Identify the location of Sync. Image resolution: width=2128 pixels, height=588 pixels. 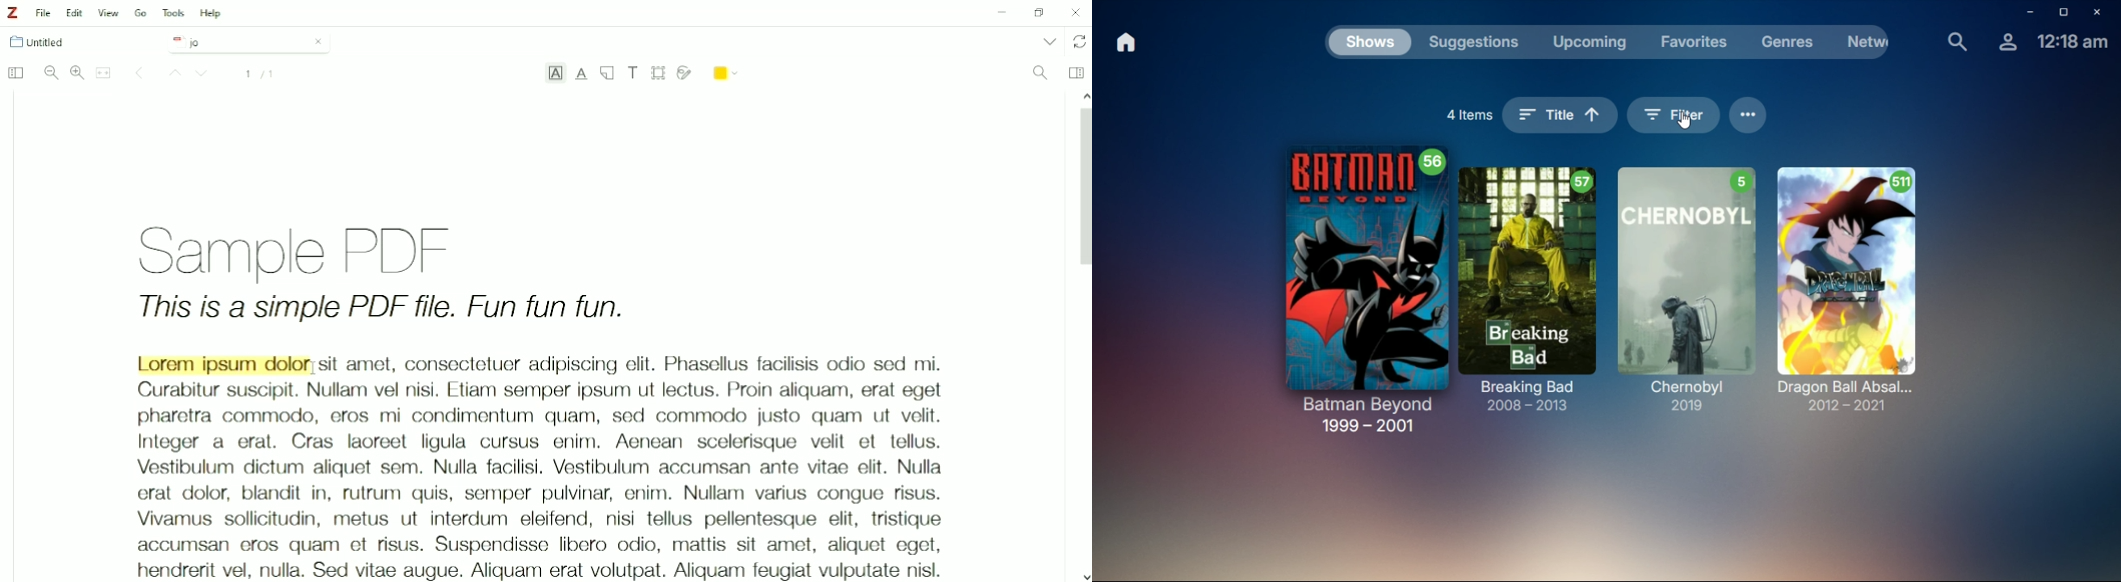
(1080, 42).